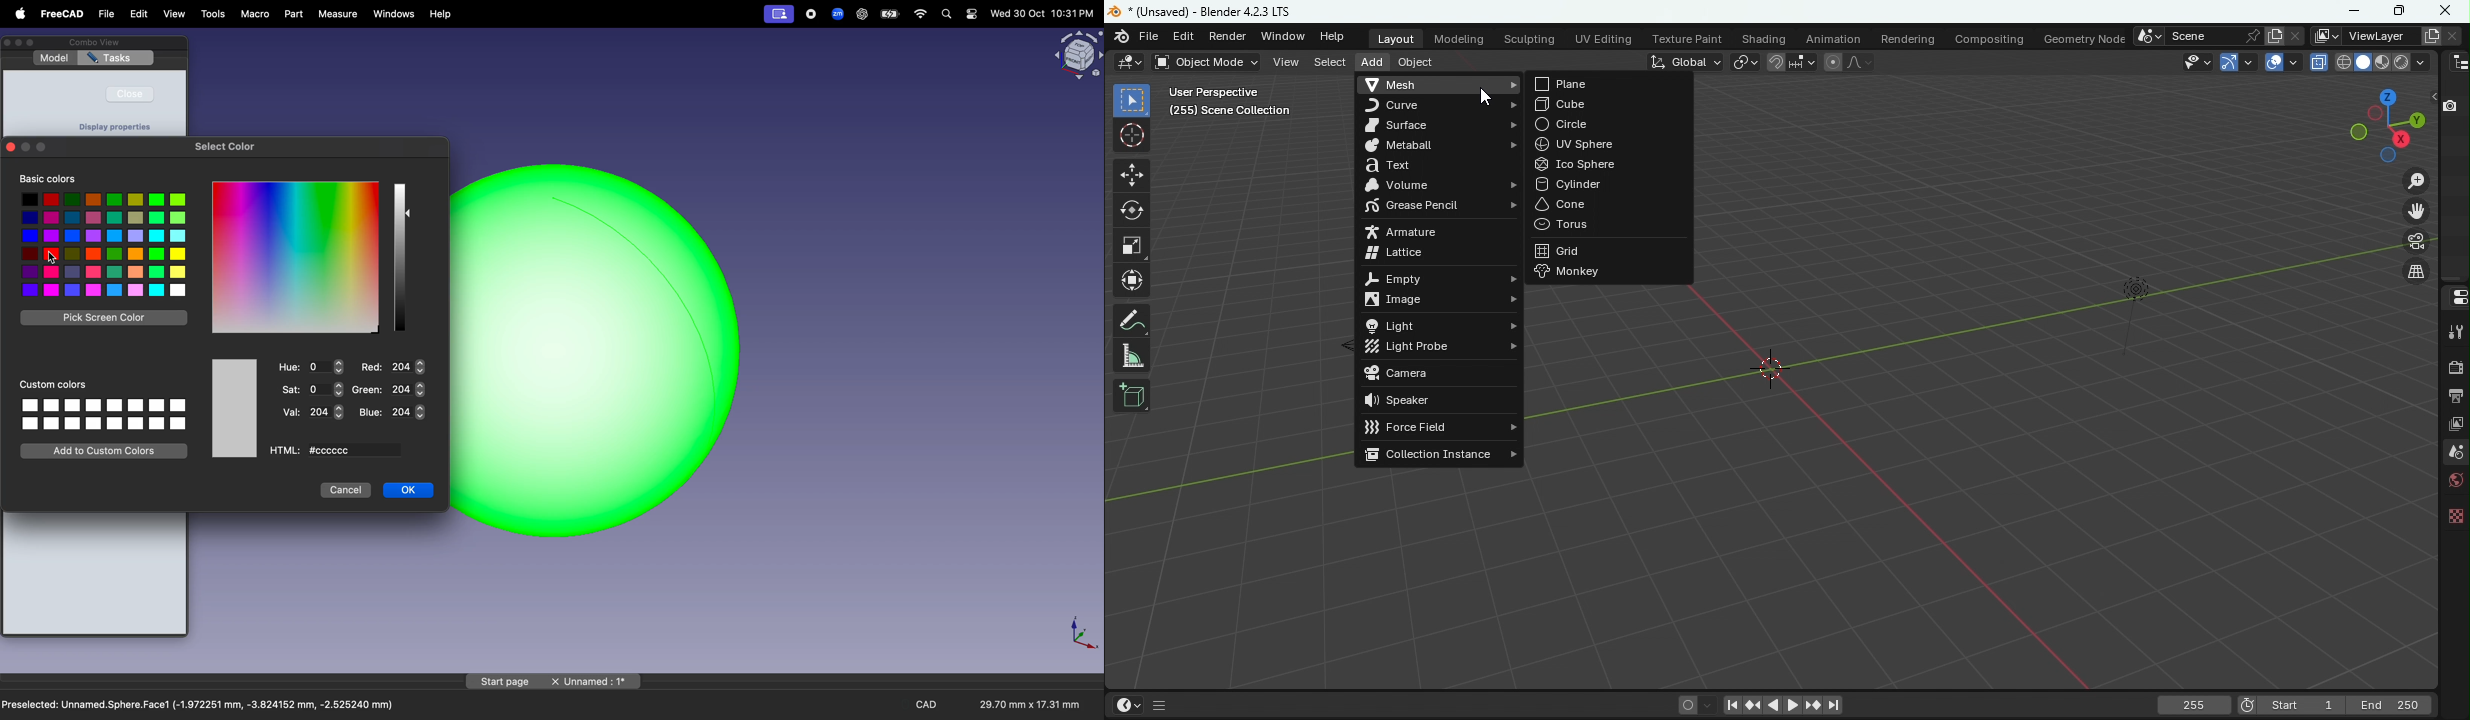 The width and height of the screenshot is (2492, 728). I want to click on Transformation orientation, so click(1684, 61).